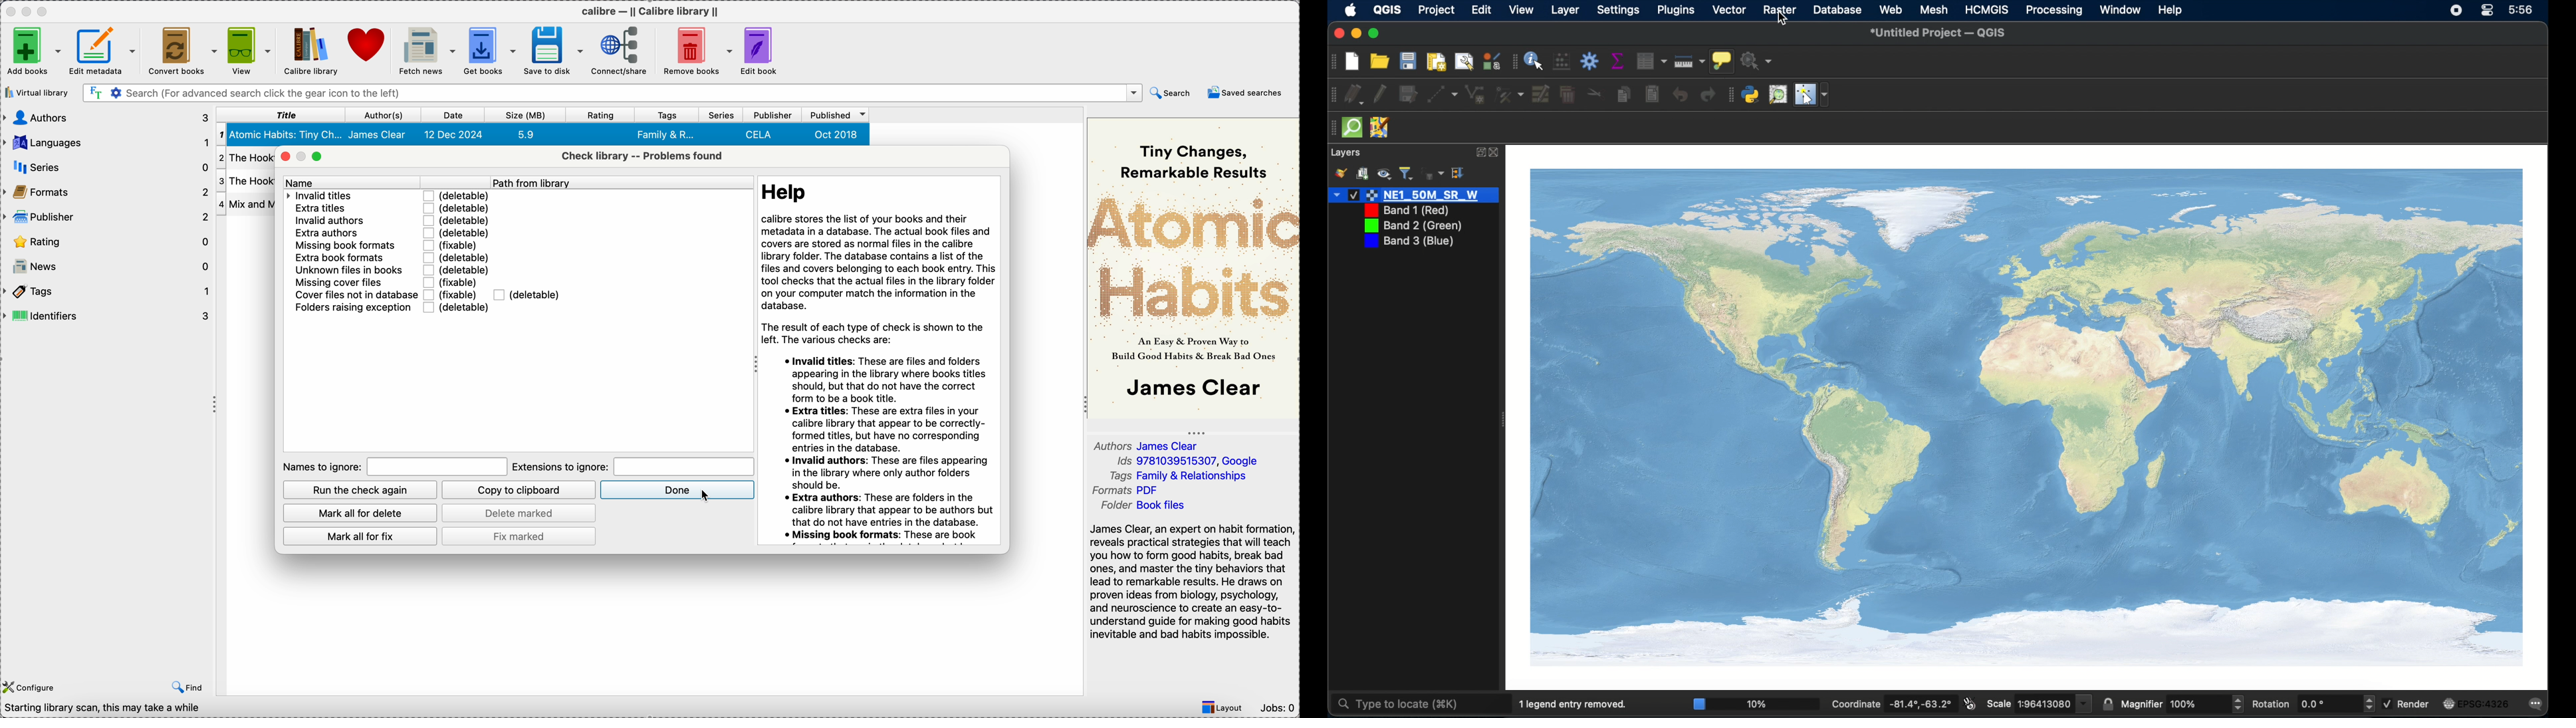 The height and width of the screenshot is (728, 2576). Describe the element at coordinates (346, 245) in the screenshot. I see `missing book formats` at that location.